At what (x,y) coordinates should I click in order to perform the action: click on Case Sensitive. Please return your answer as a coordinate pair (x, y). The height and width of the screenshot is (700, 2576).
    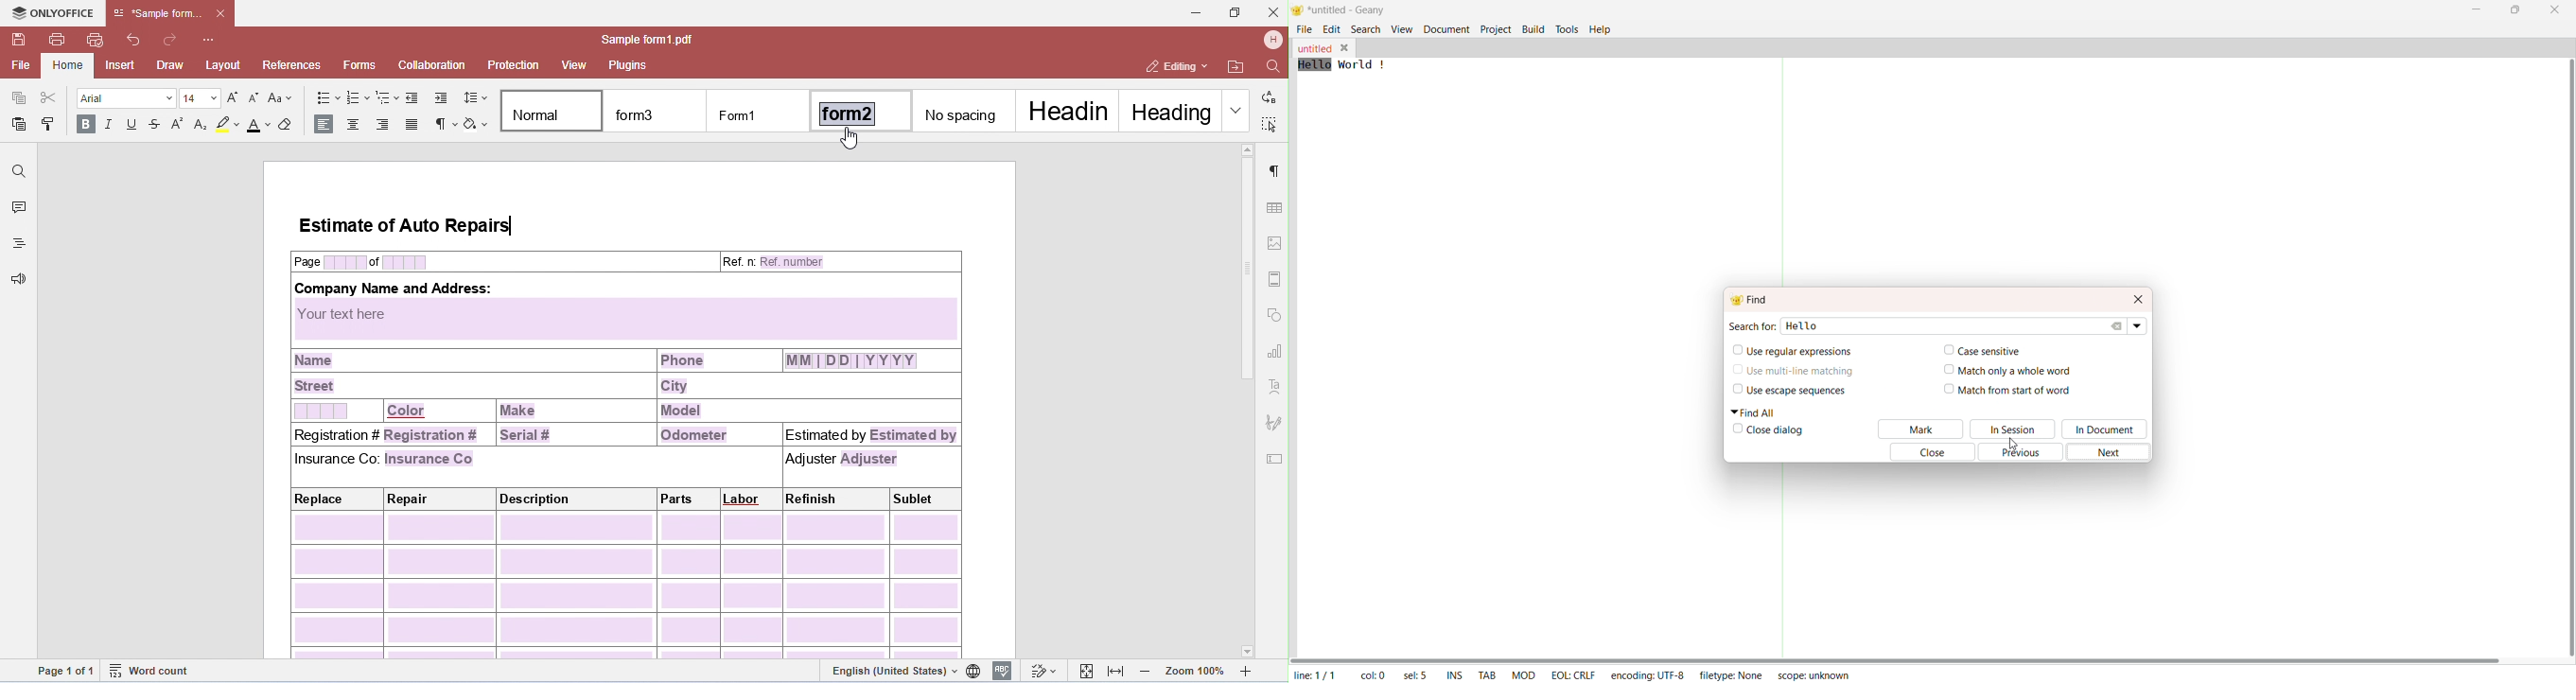
    Looking at the image, I should click on (1996, 352).